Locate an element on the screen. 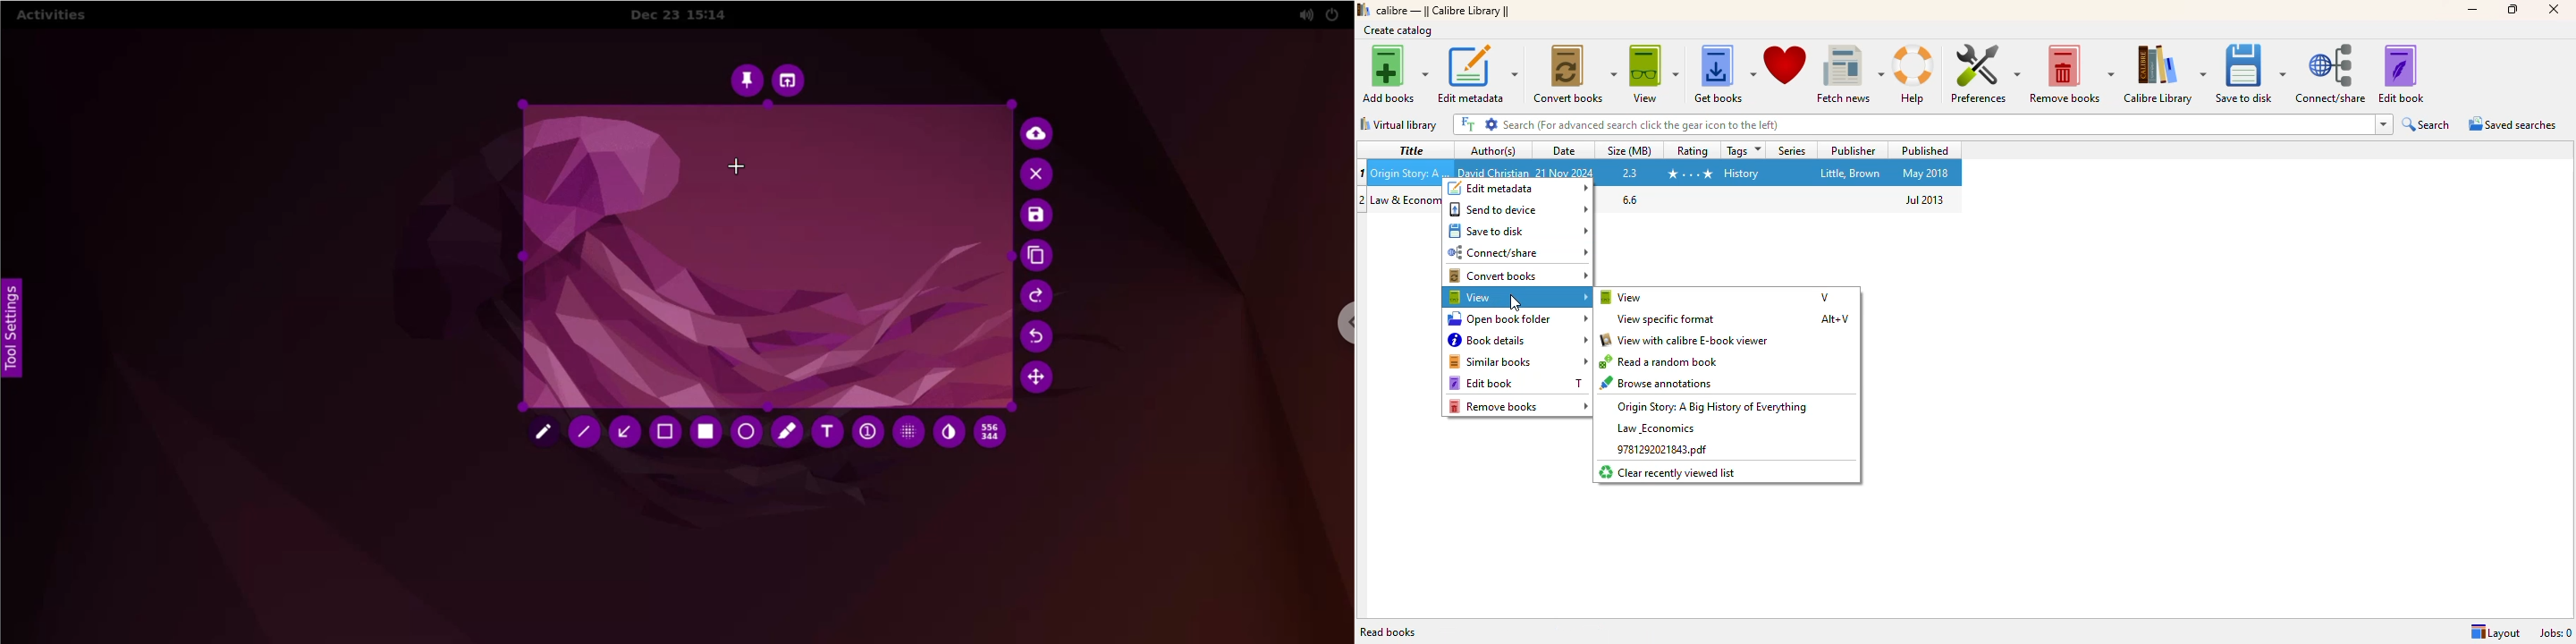  save to disk is located at coordinates (2251, 74).